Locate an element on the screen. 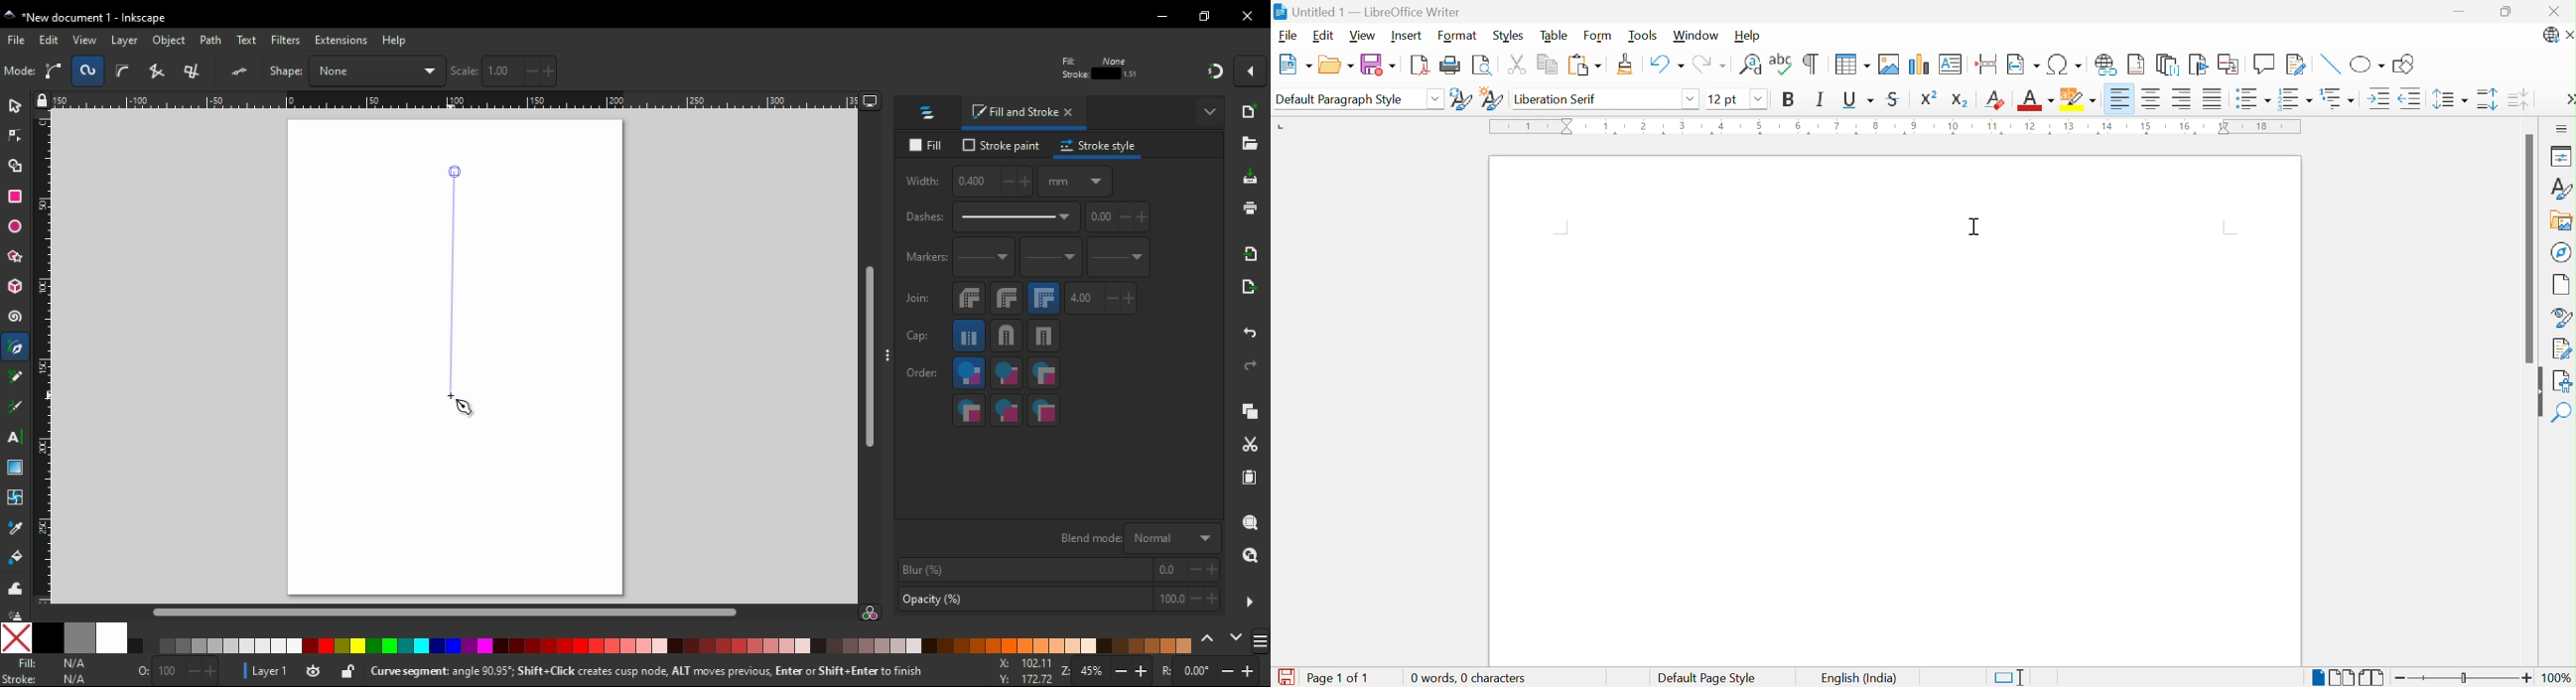  move pattern along wit the objects is located at coordinates (1167, 69).